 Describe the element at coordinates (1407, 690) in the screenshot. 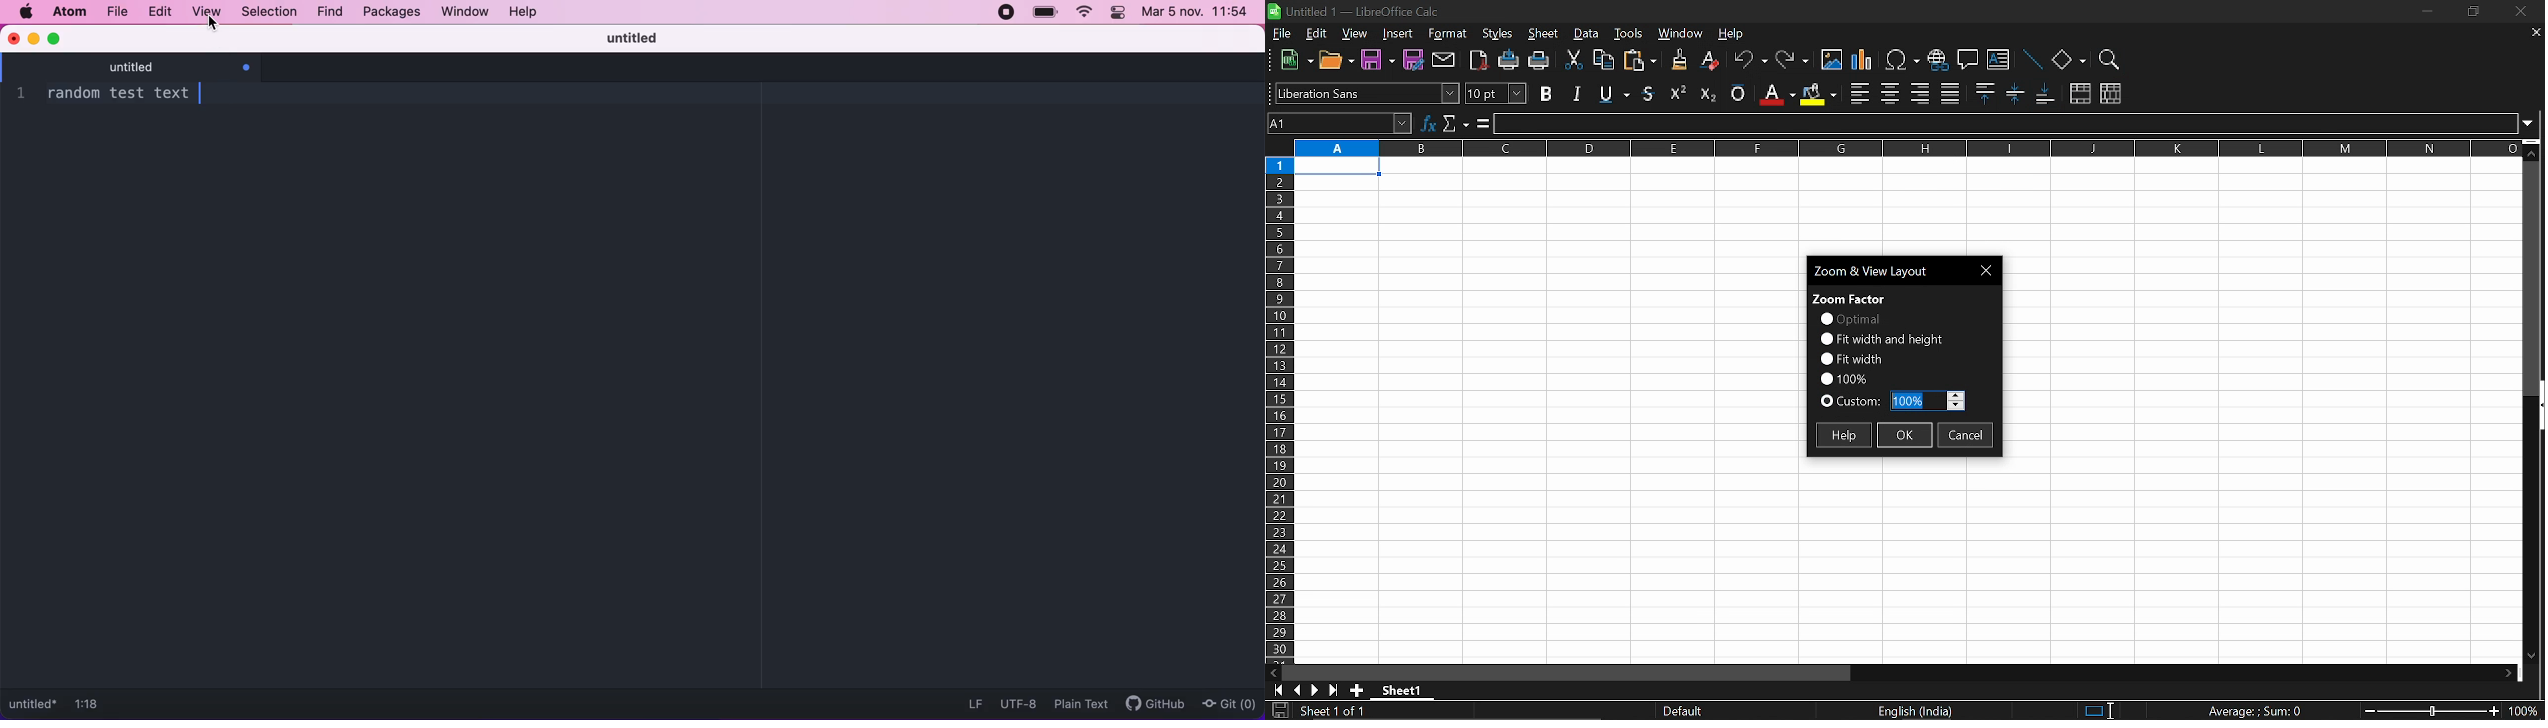

I see `sheet name` at that location.